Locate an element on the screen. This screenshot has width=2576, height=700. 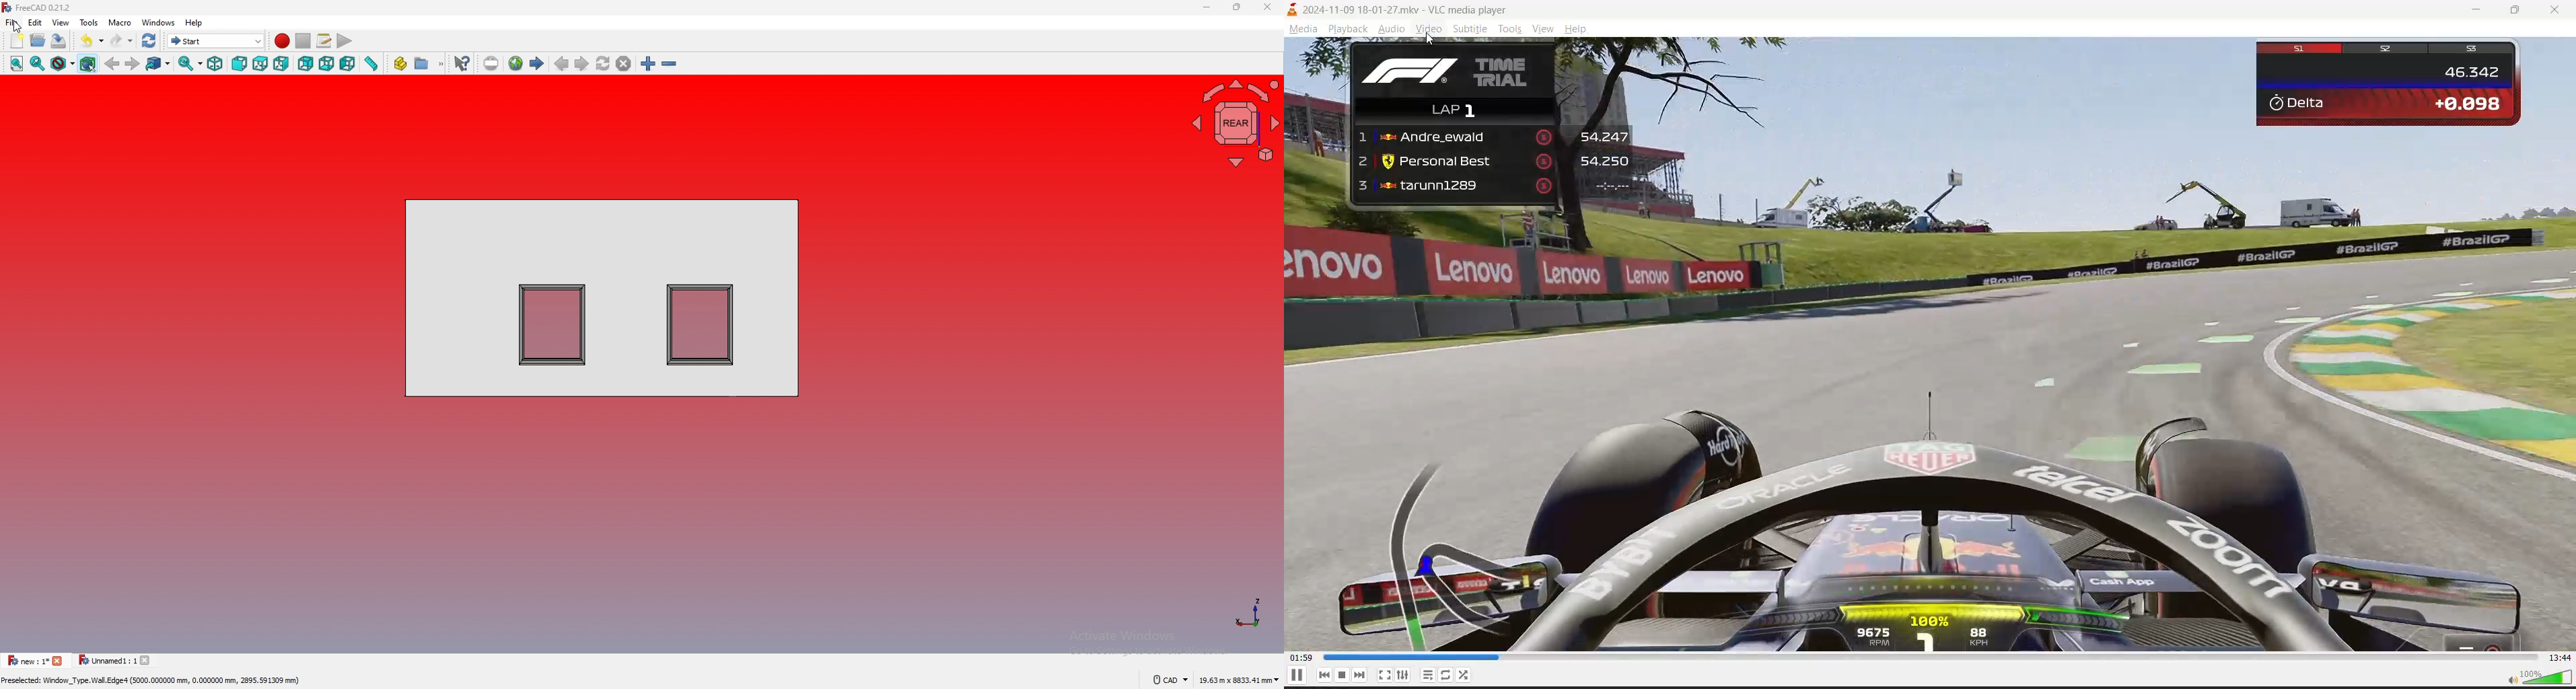
right is located at coordinates (282, 64).